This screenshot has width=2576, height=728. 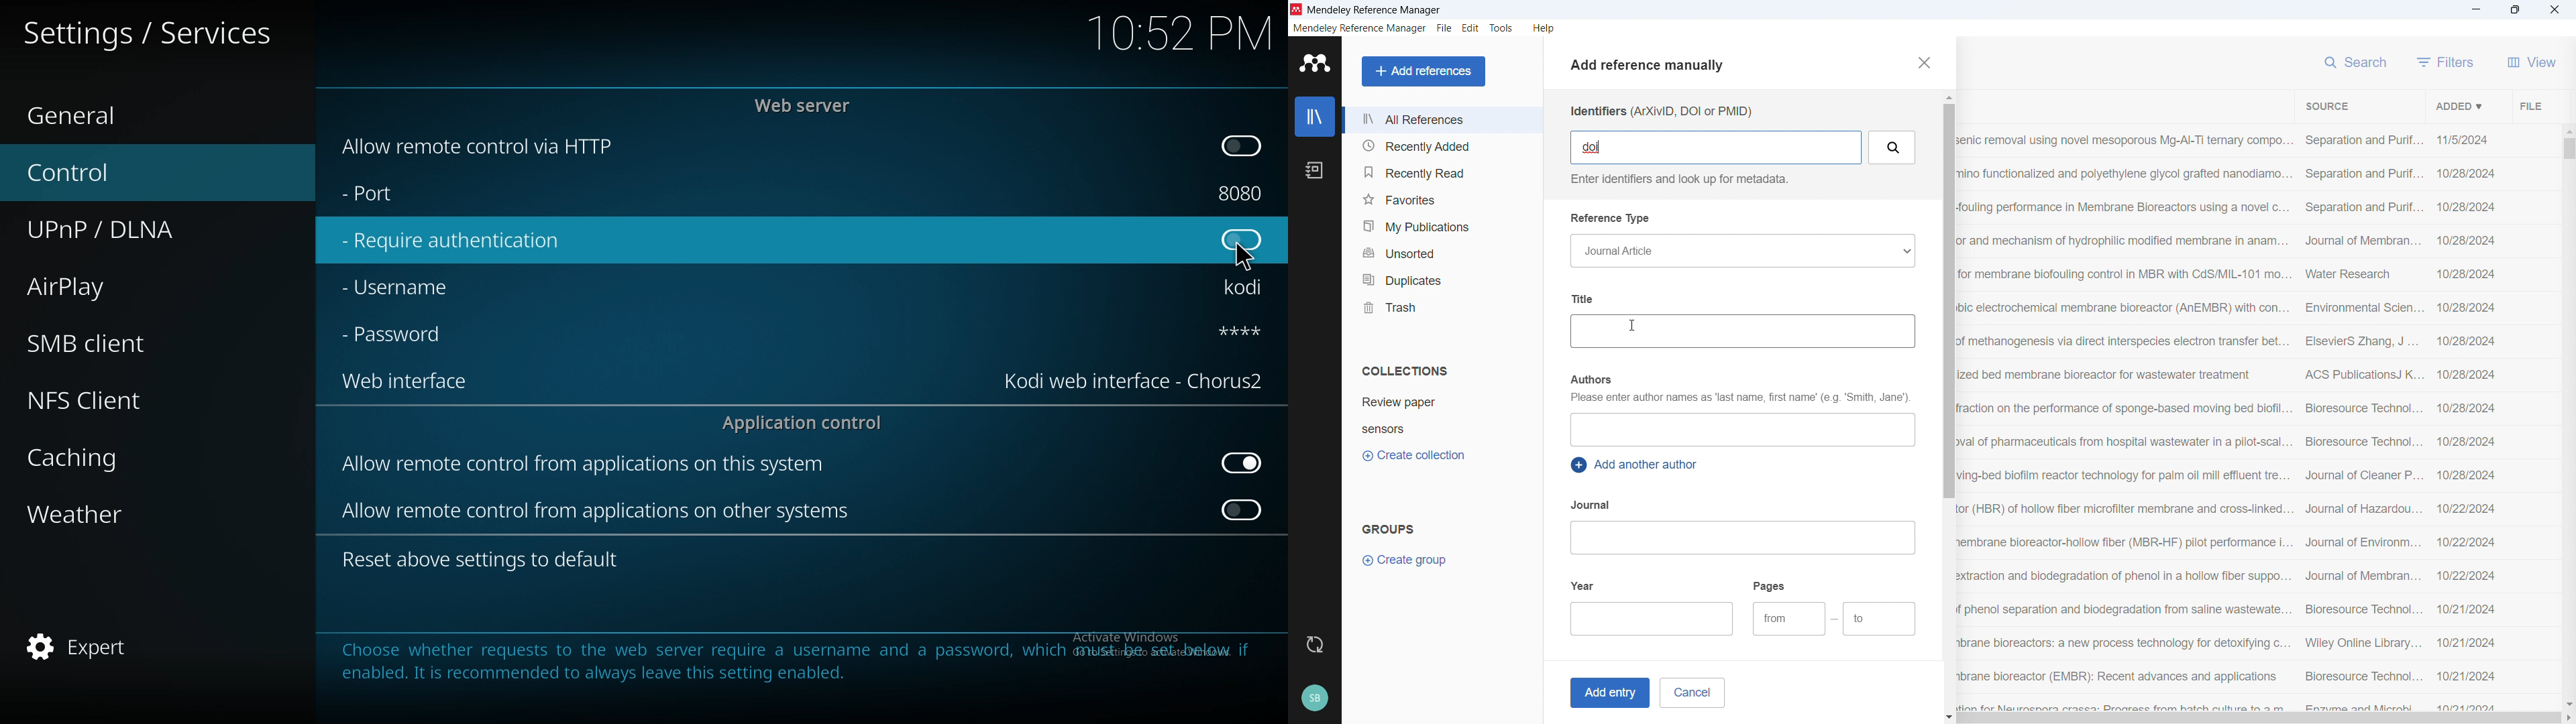 What do you see at coordinates (585, 467) in the screenshot?
I see `allow remote control from apps on this system` at bounding box center [585, 467].